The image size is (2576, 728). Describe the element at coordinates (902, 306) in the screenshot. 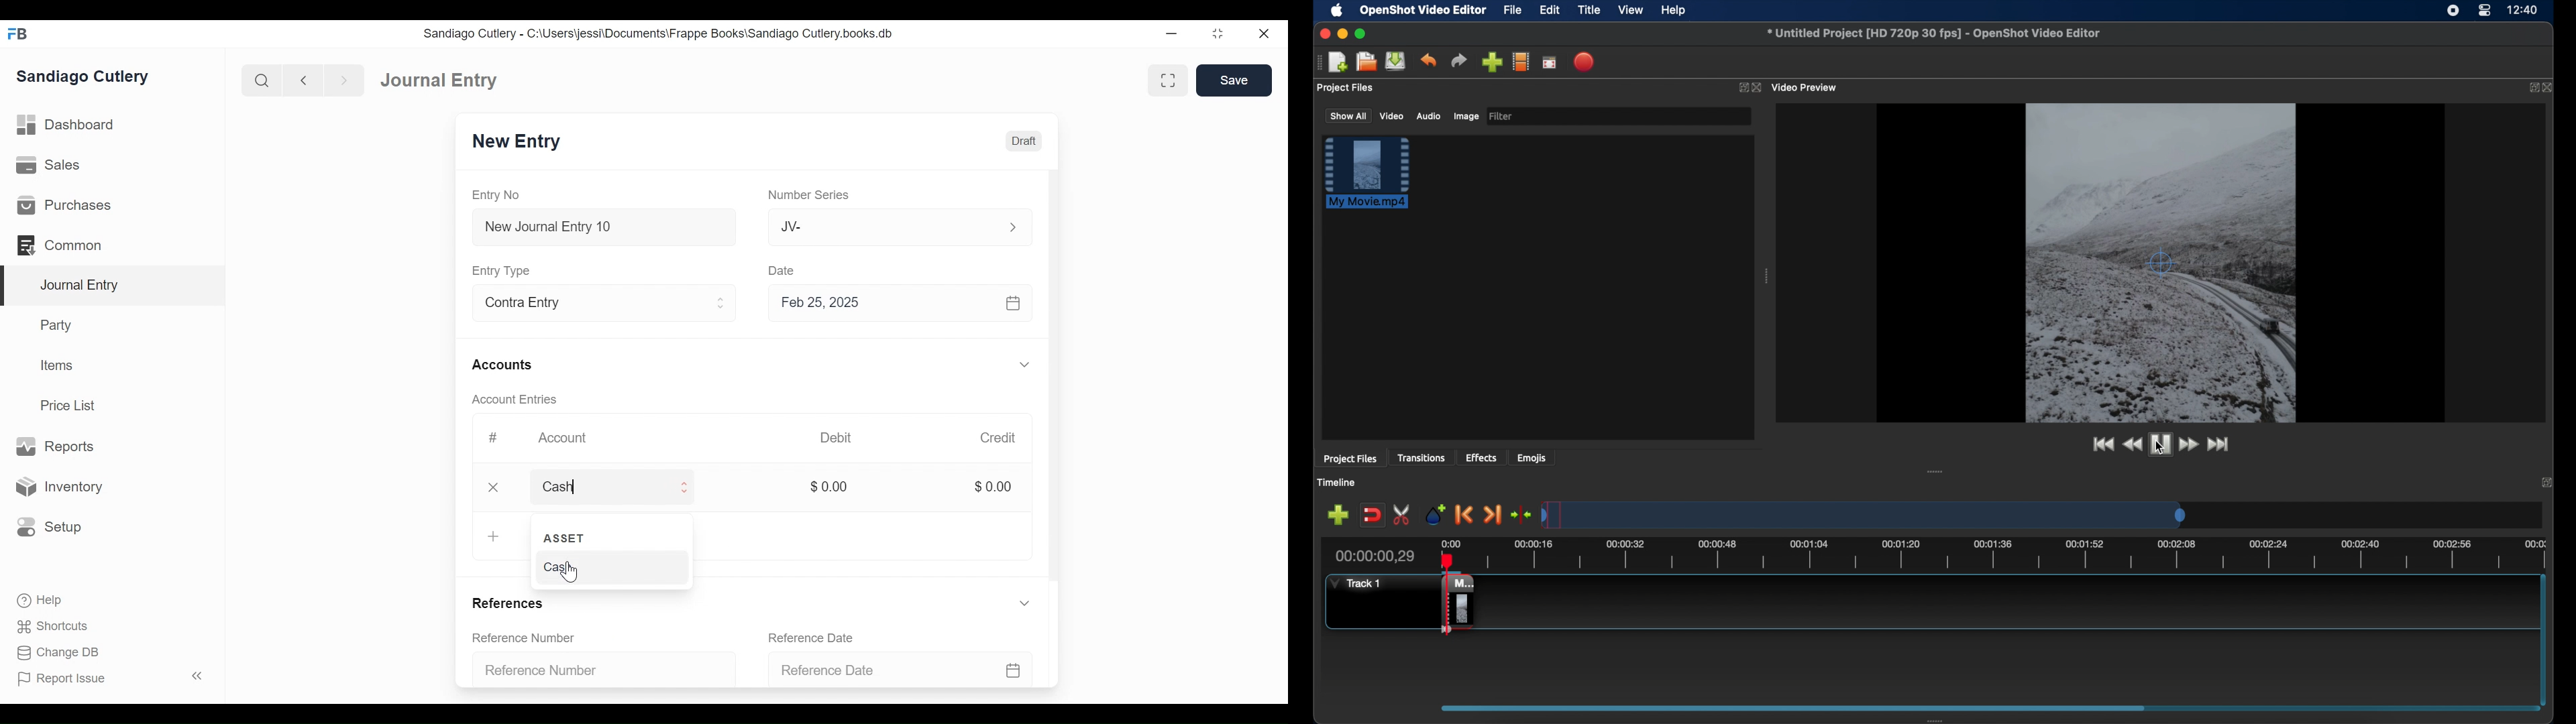

I see `Feb 25, 2025` at that location.